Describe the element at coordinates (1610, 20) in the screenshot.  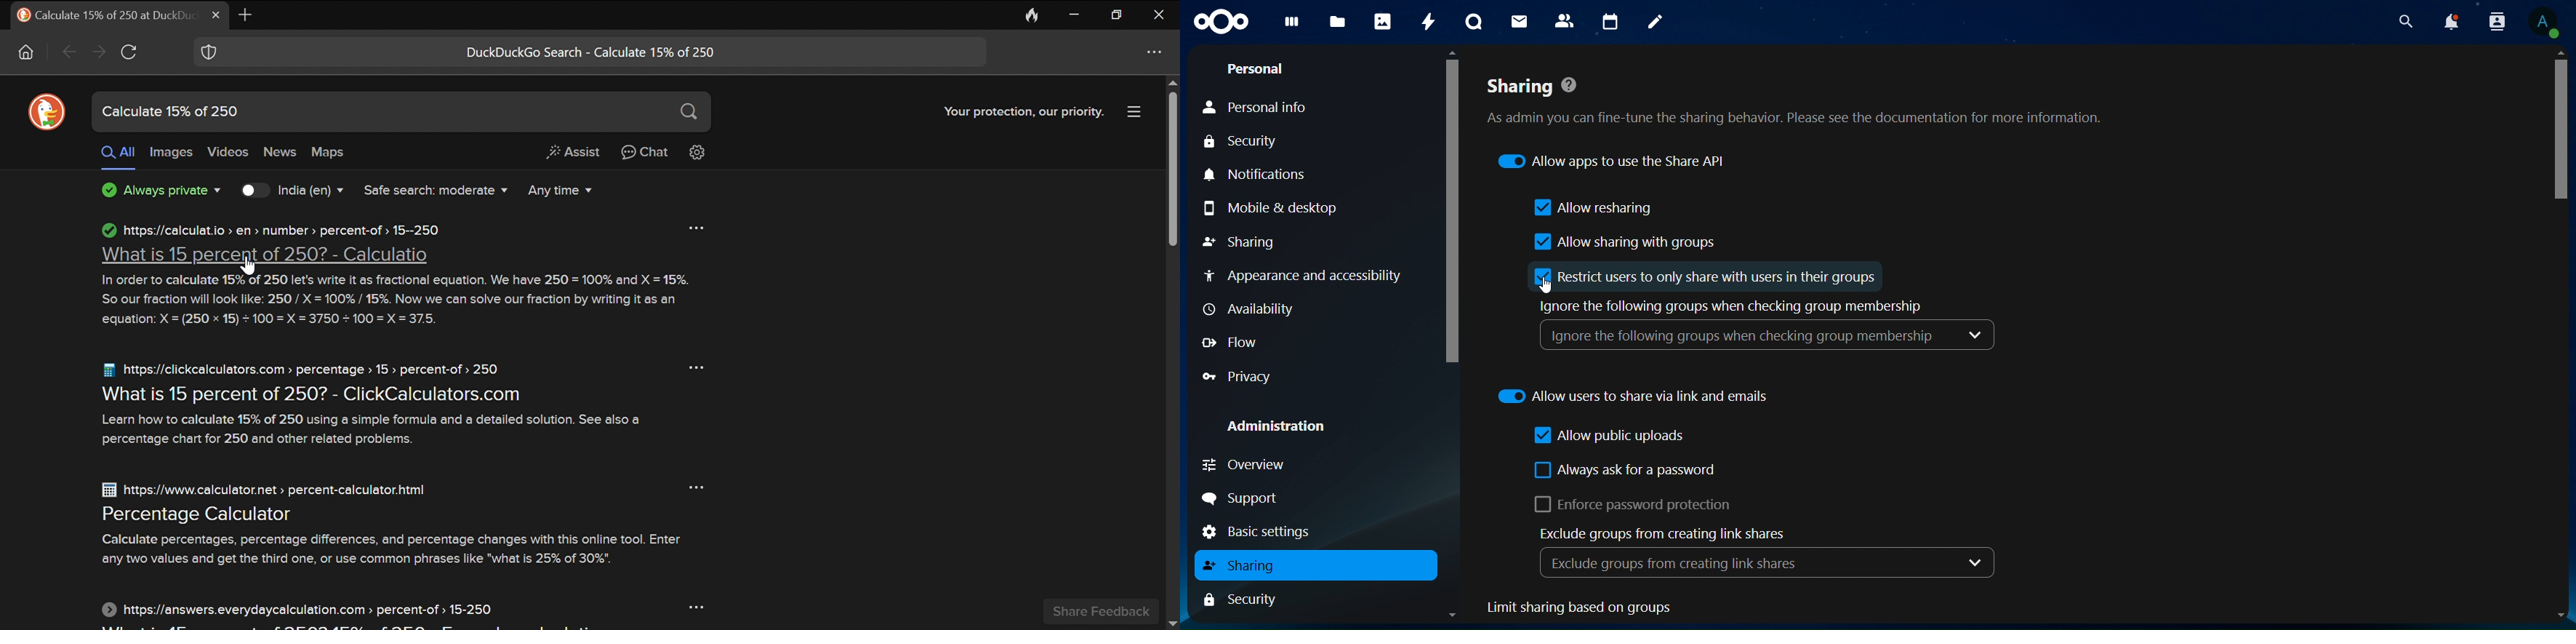
I see `calendar` at that location.